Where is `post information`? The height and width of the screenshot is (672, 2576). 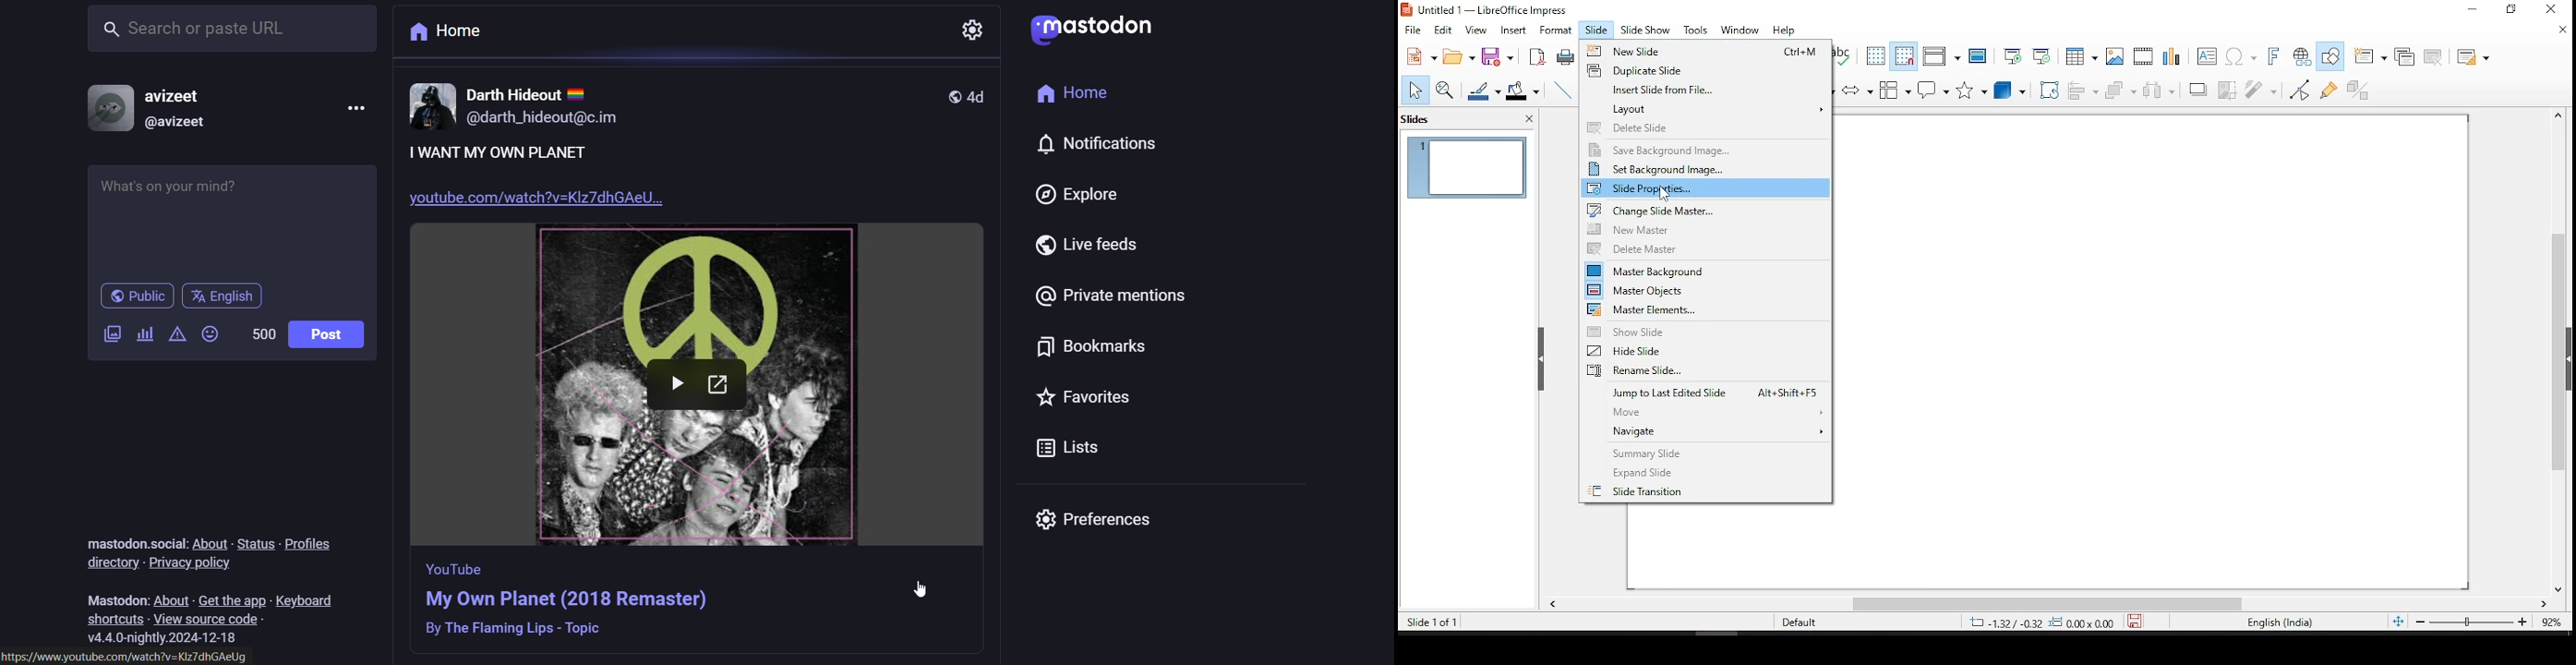 post information is located at coordinates (560, 602).